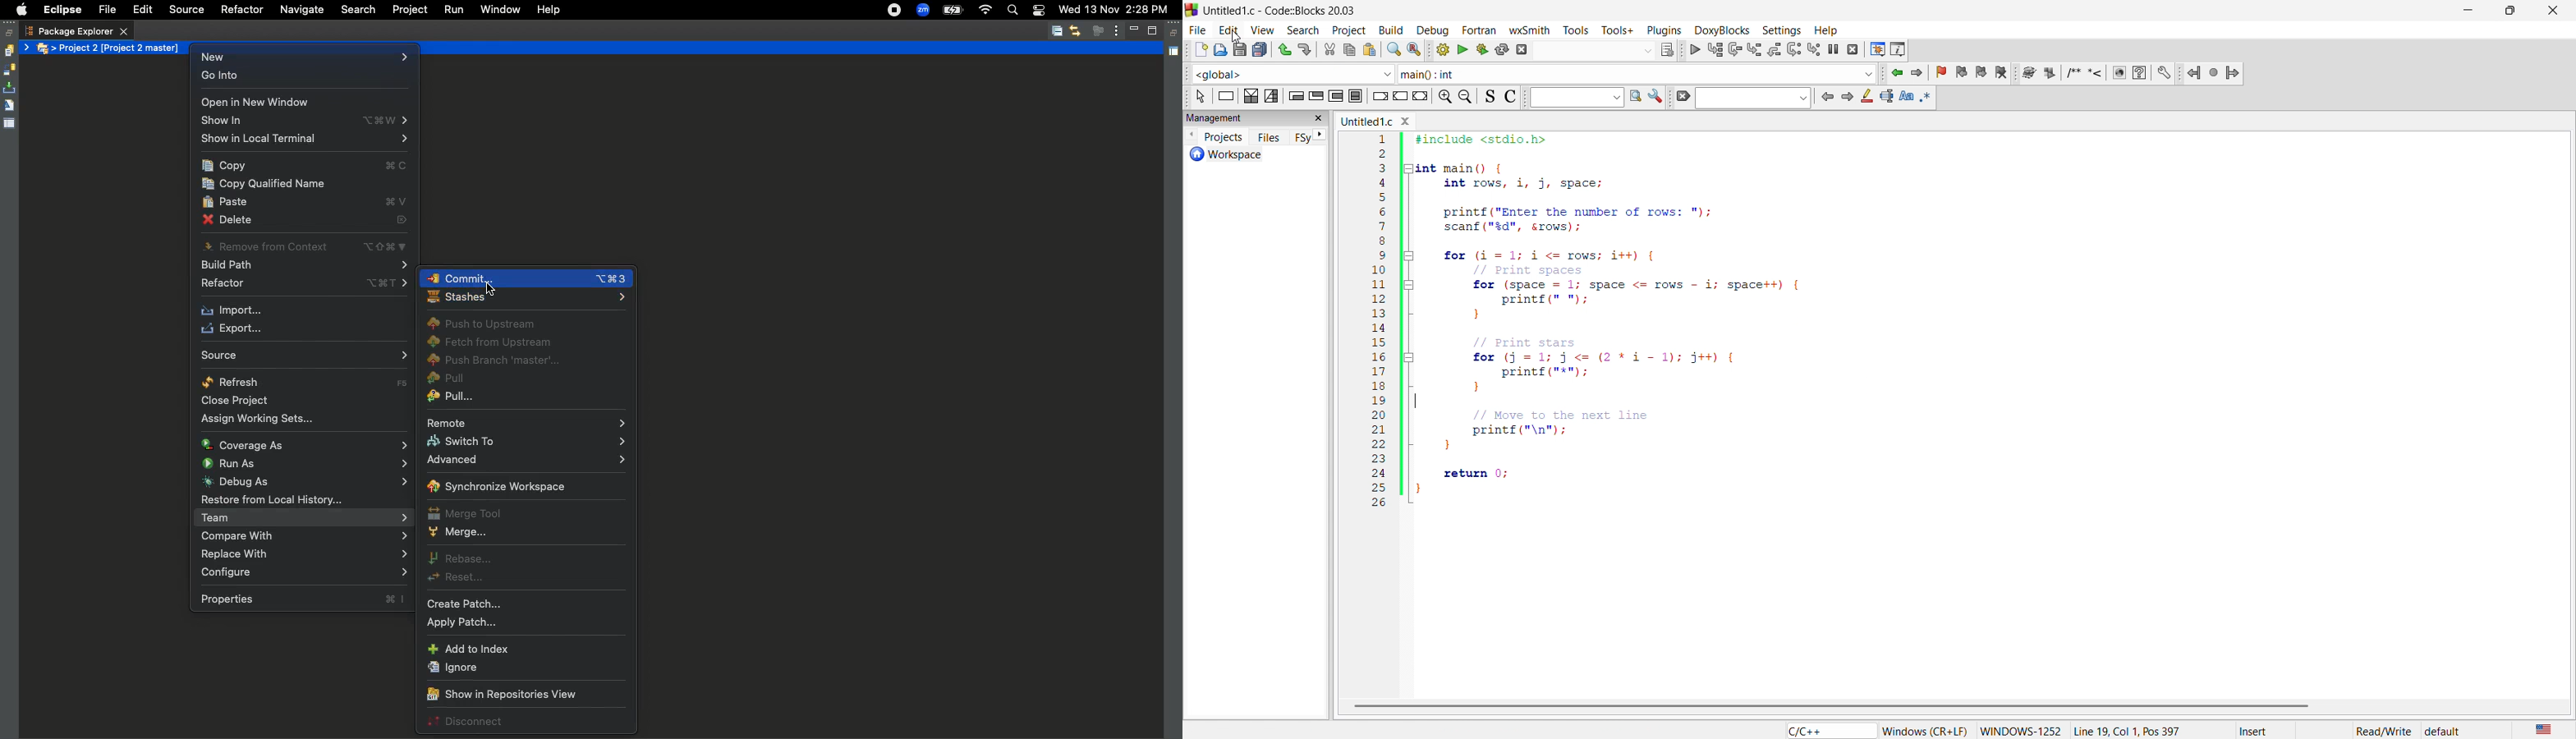 The width and height of the screenshot is (2576, 756). Describe the element at coordinates (1262, 28) in the screenshot. I see `view` at that location.